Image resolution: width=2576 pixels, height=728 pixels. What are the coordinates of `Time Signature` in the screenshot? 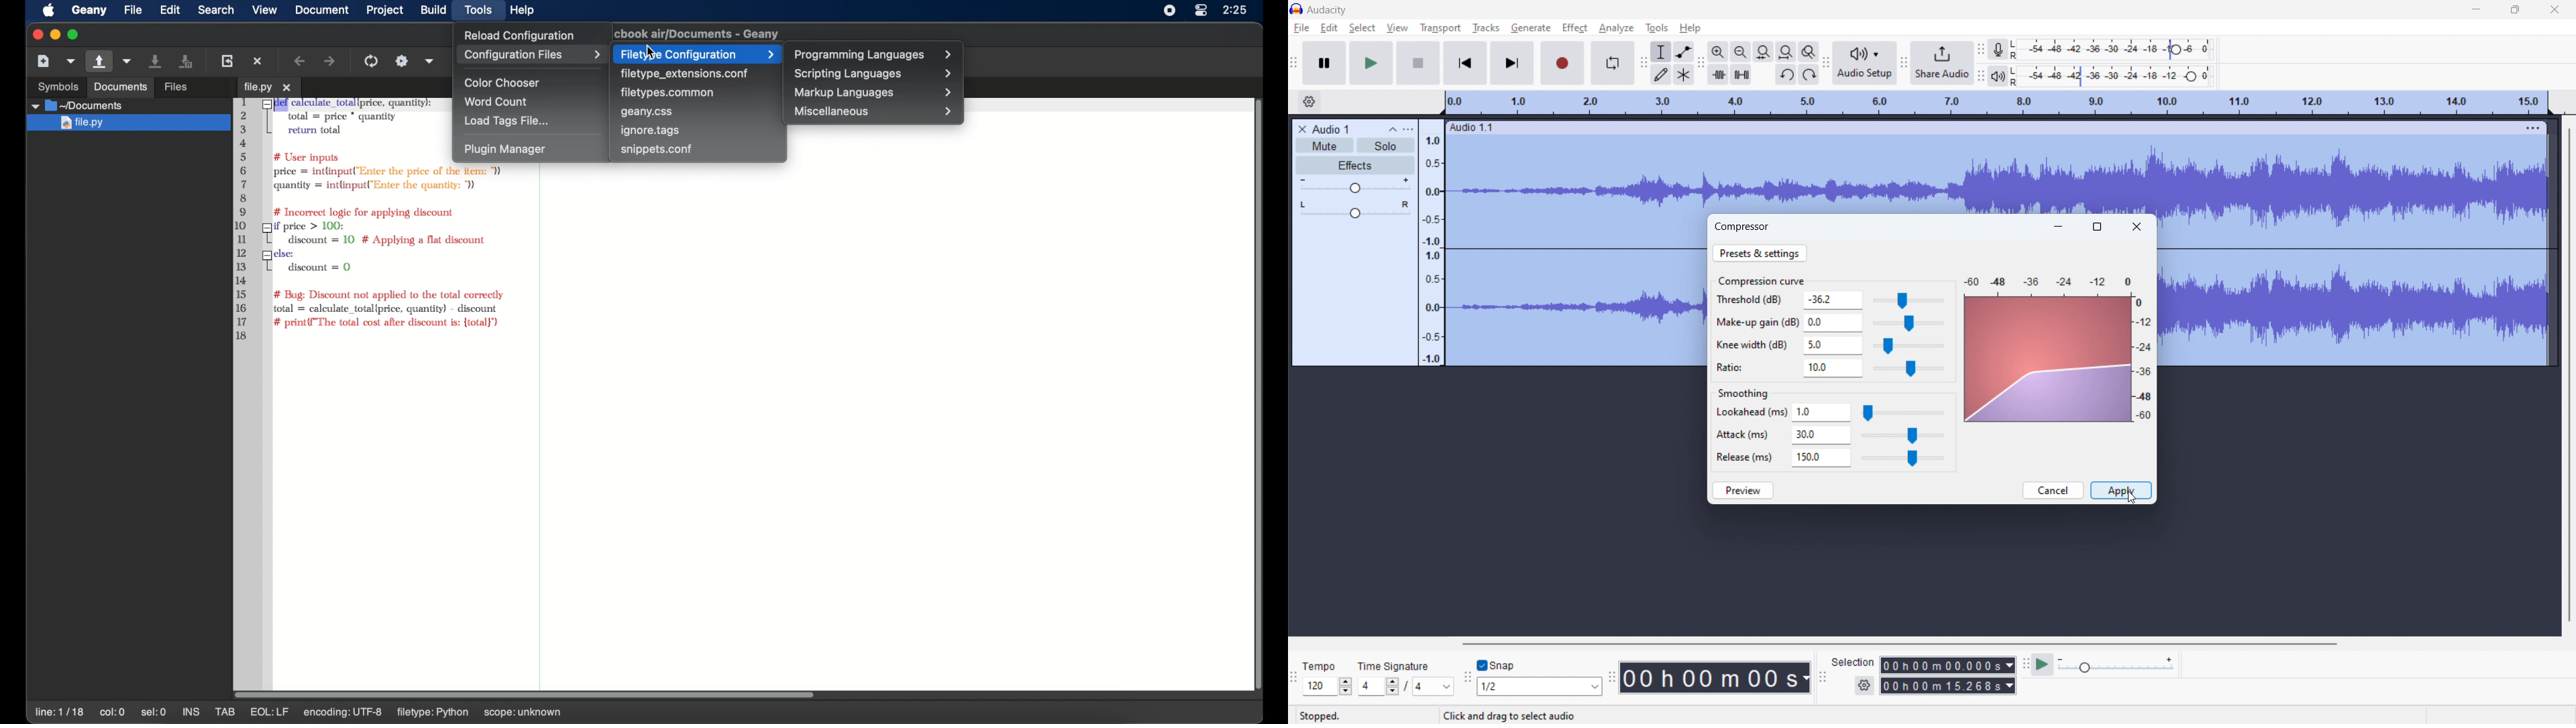 It's located at (1395, 663).